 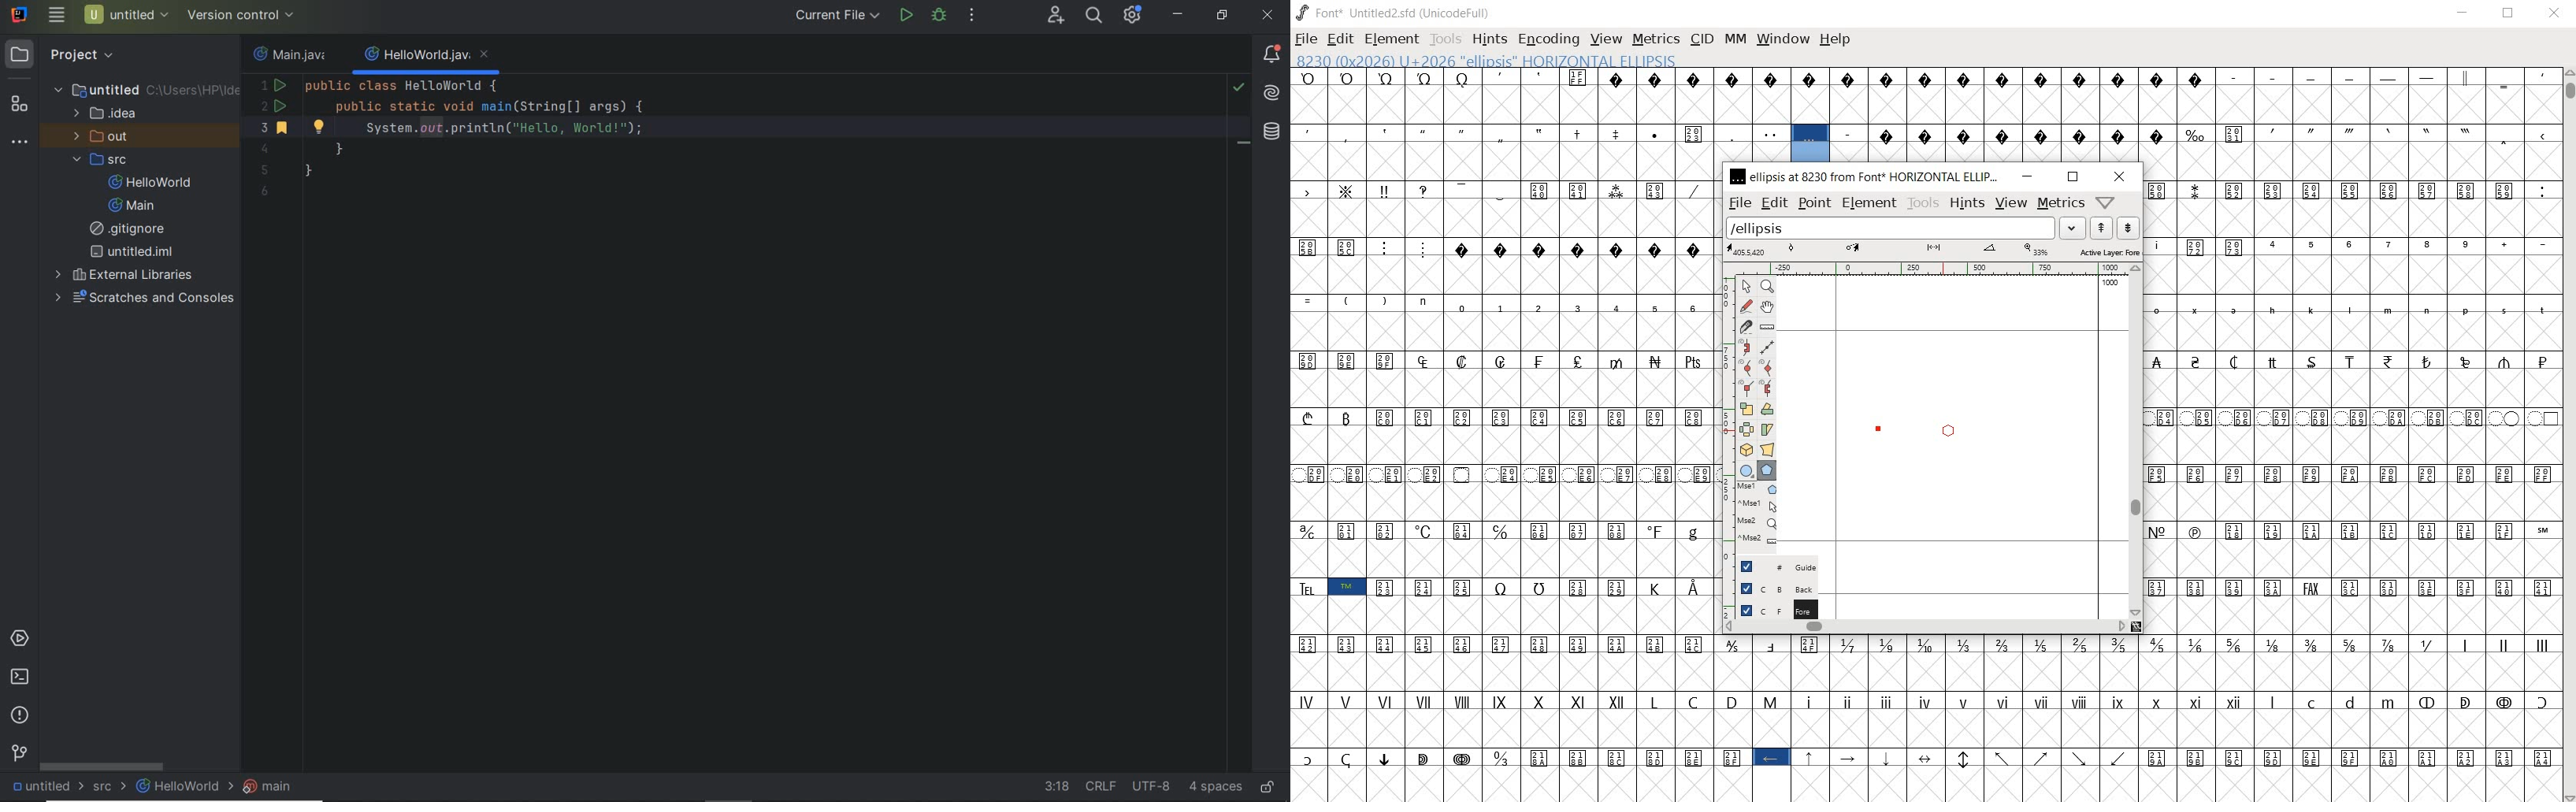 What do you see at coordinates (111, 785) in the screenshot?
I see `src` at bounding box center [111, 785].